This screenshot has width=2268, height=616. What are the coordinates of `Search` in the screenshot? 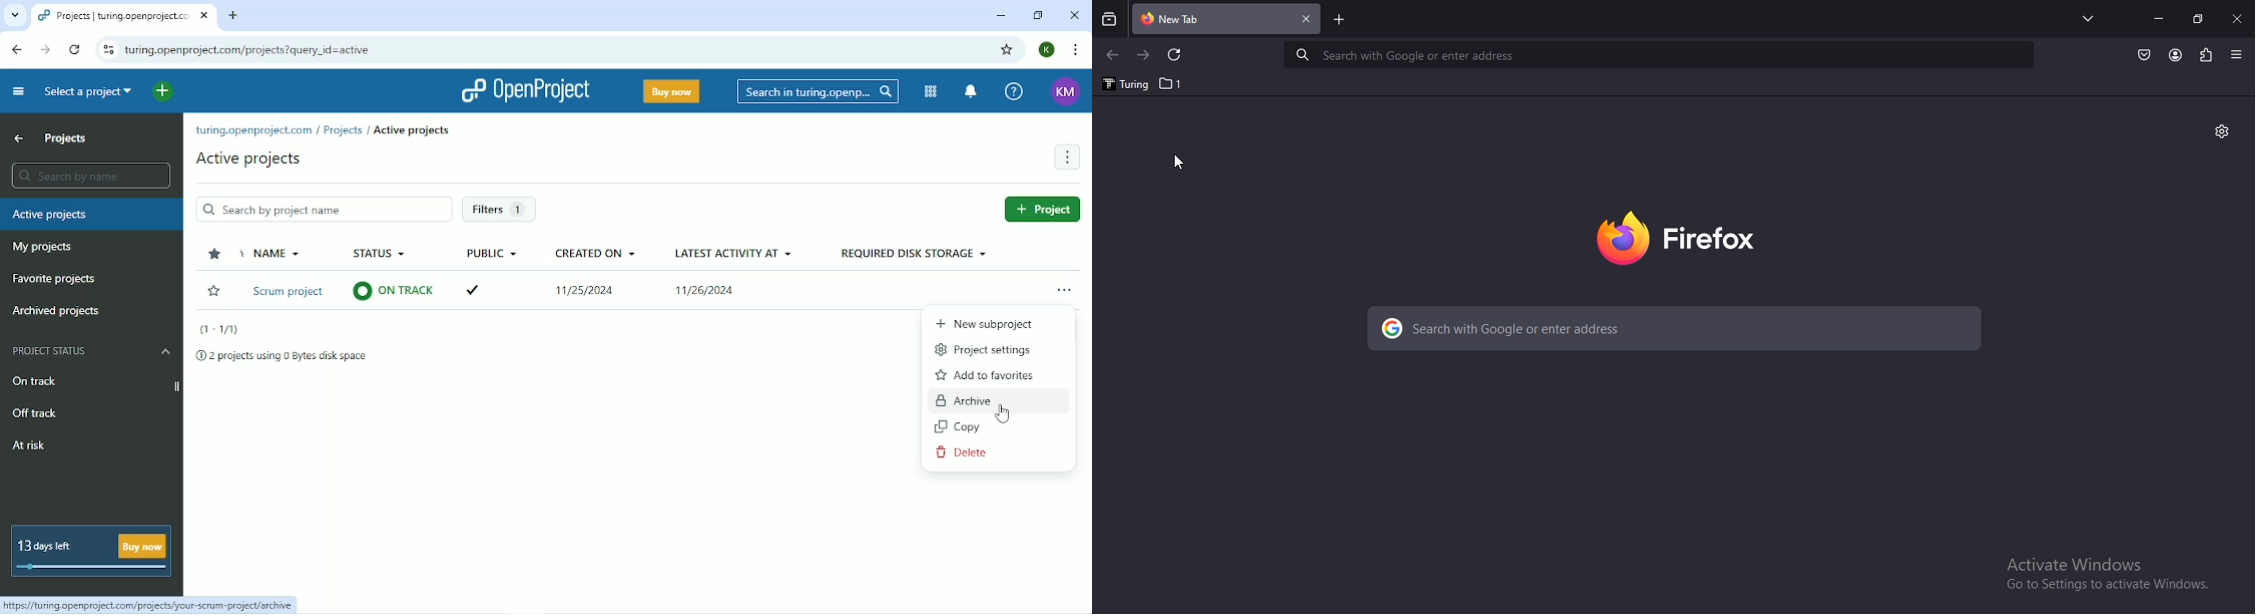 It's located at (816, 91).